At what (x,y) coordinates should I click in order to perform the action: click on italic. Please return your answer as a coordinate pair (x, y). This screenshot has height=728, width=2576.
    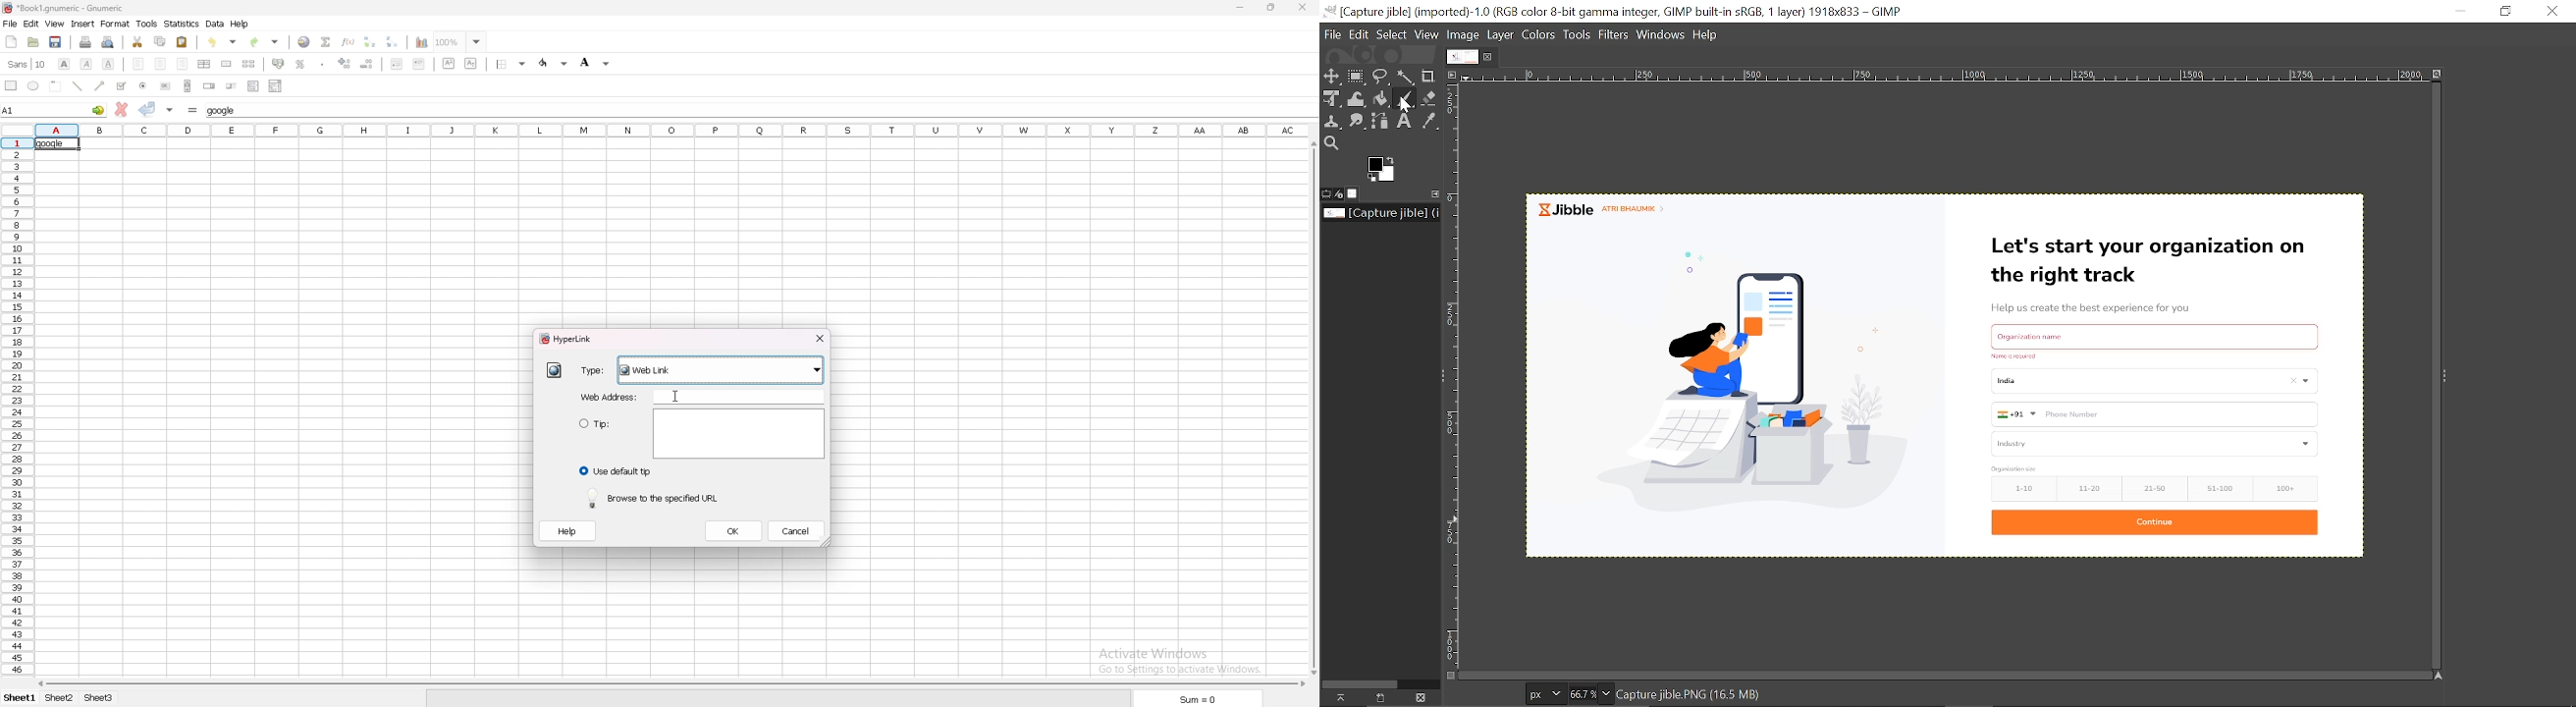
    Looking at the image, I should click on (87, 63).